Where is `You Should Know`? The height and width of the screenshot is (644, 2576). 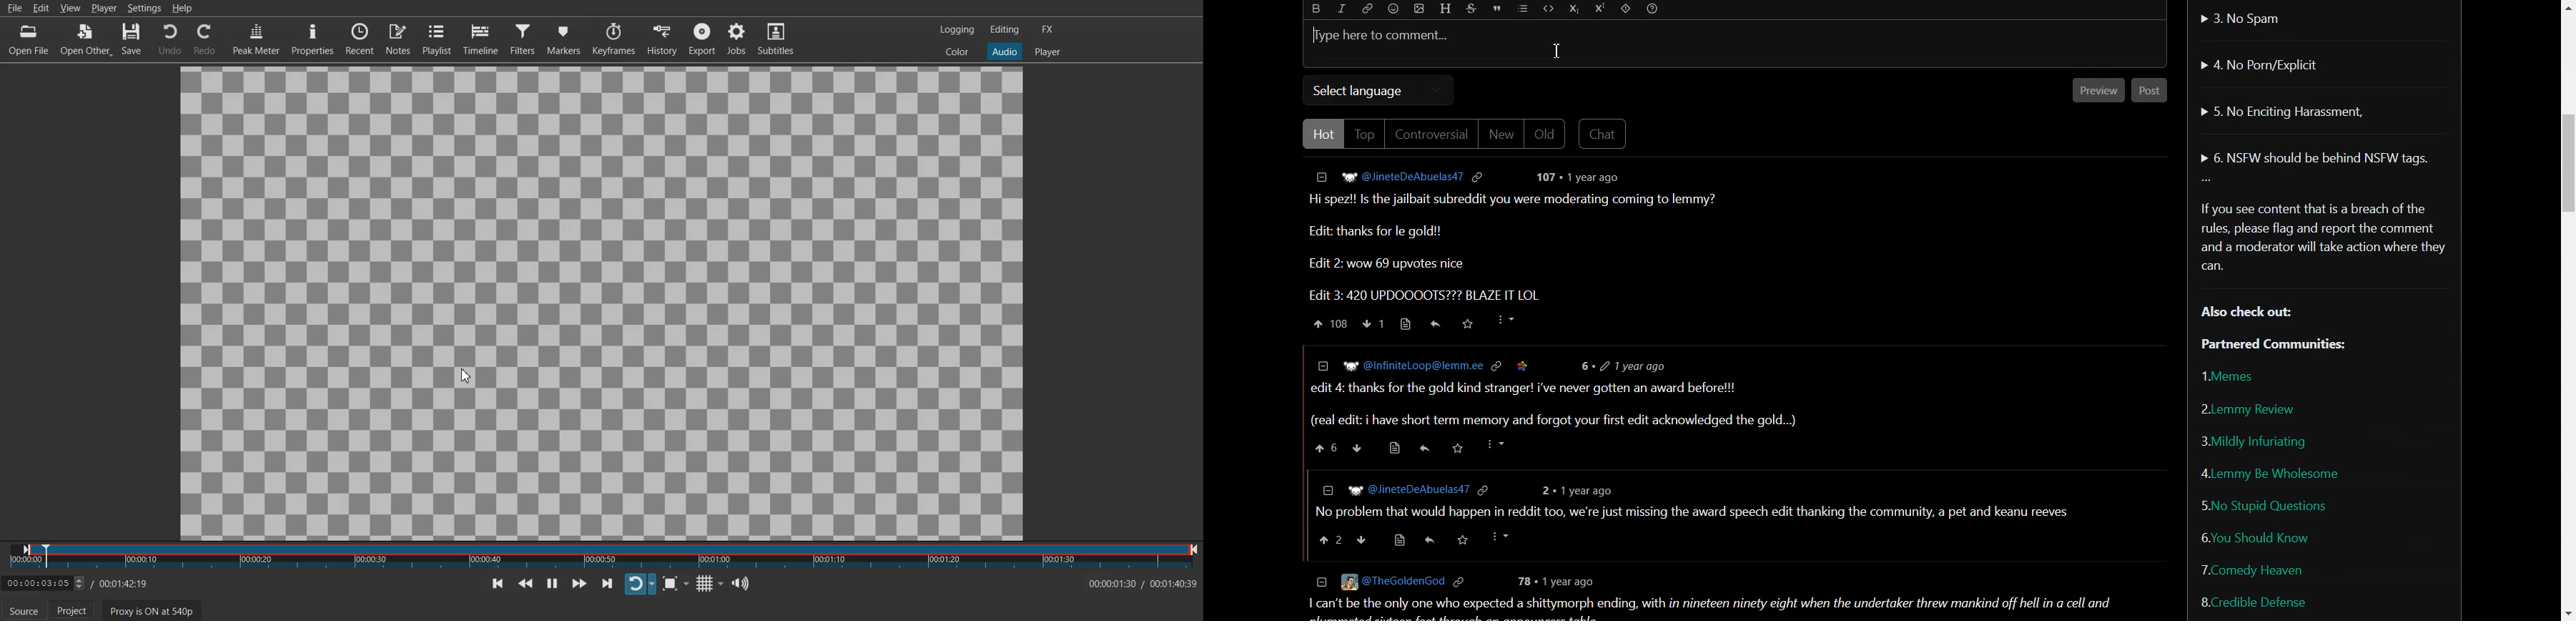
You Should Know is located at coordinates (2256, 537).